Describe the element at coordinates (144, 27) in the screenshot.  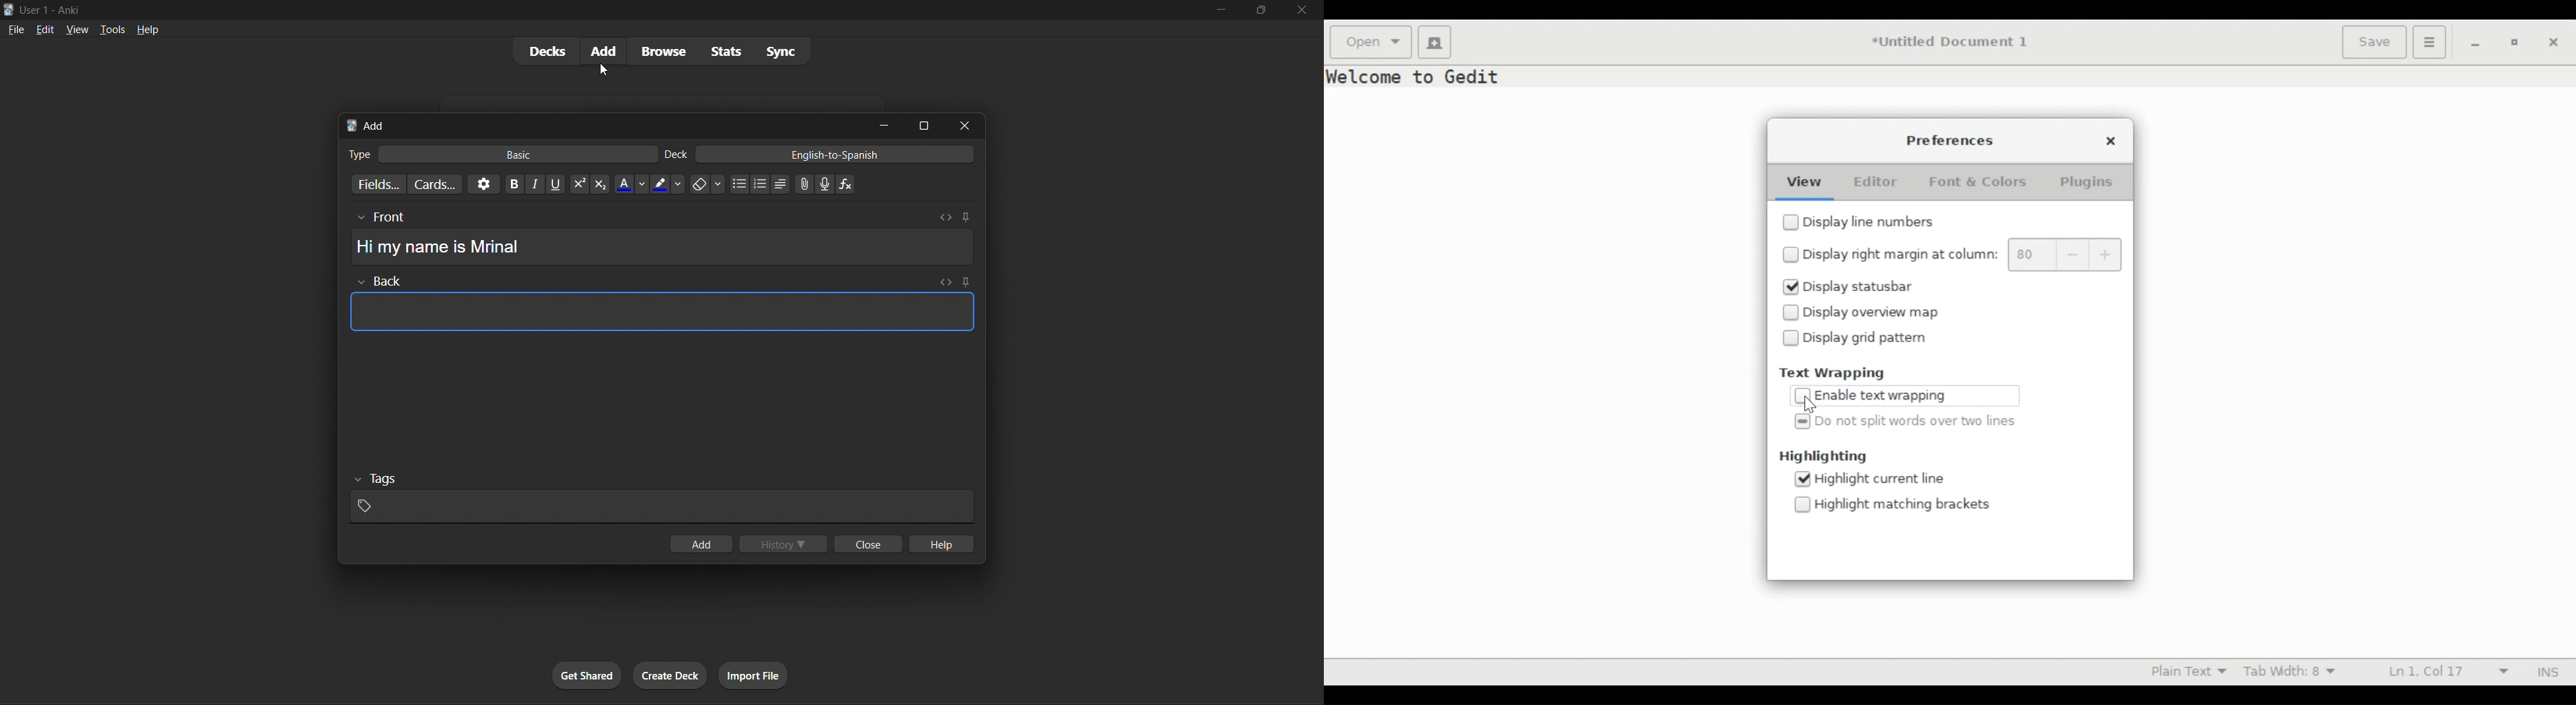
I see `help` at that location.